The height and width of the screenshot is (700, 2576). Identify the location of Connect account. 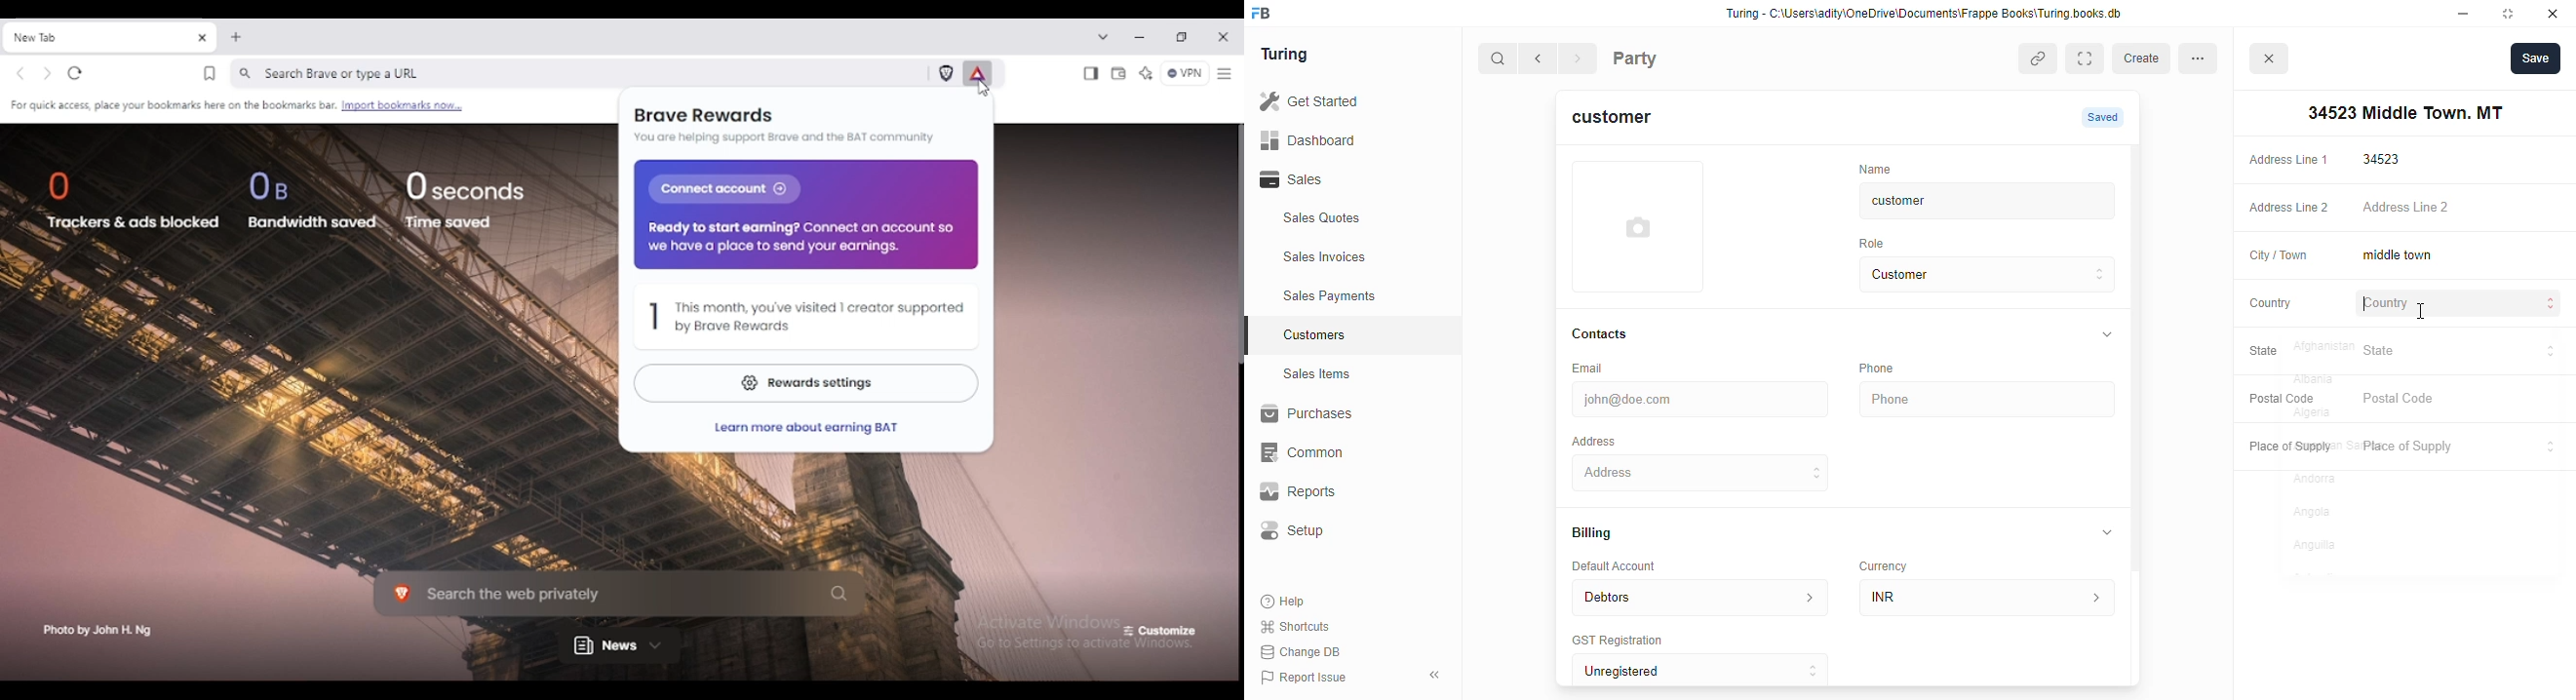
(727, 187).